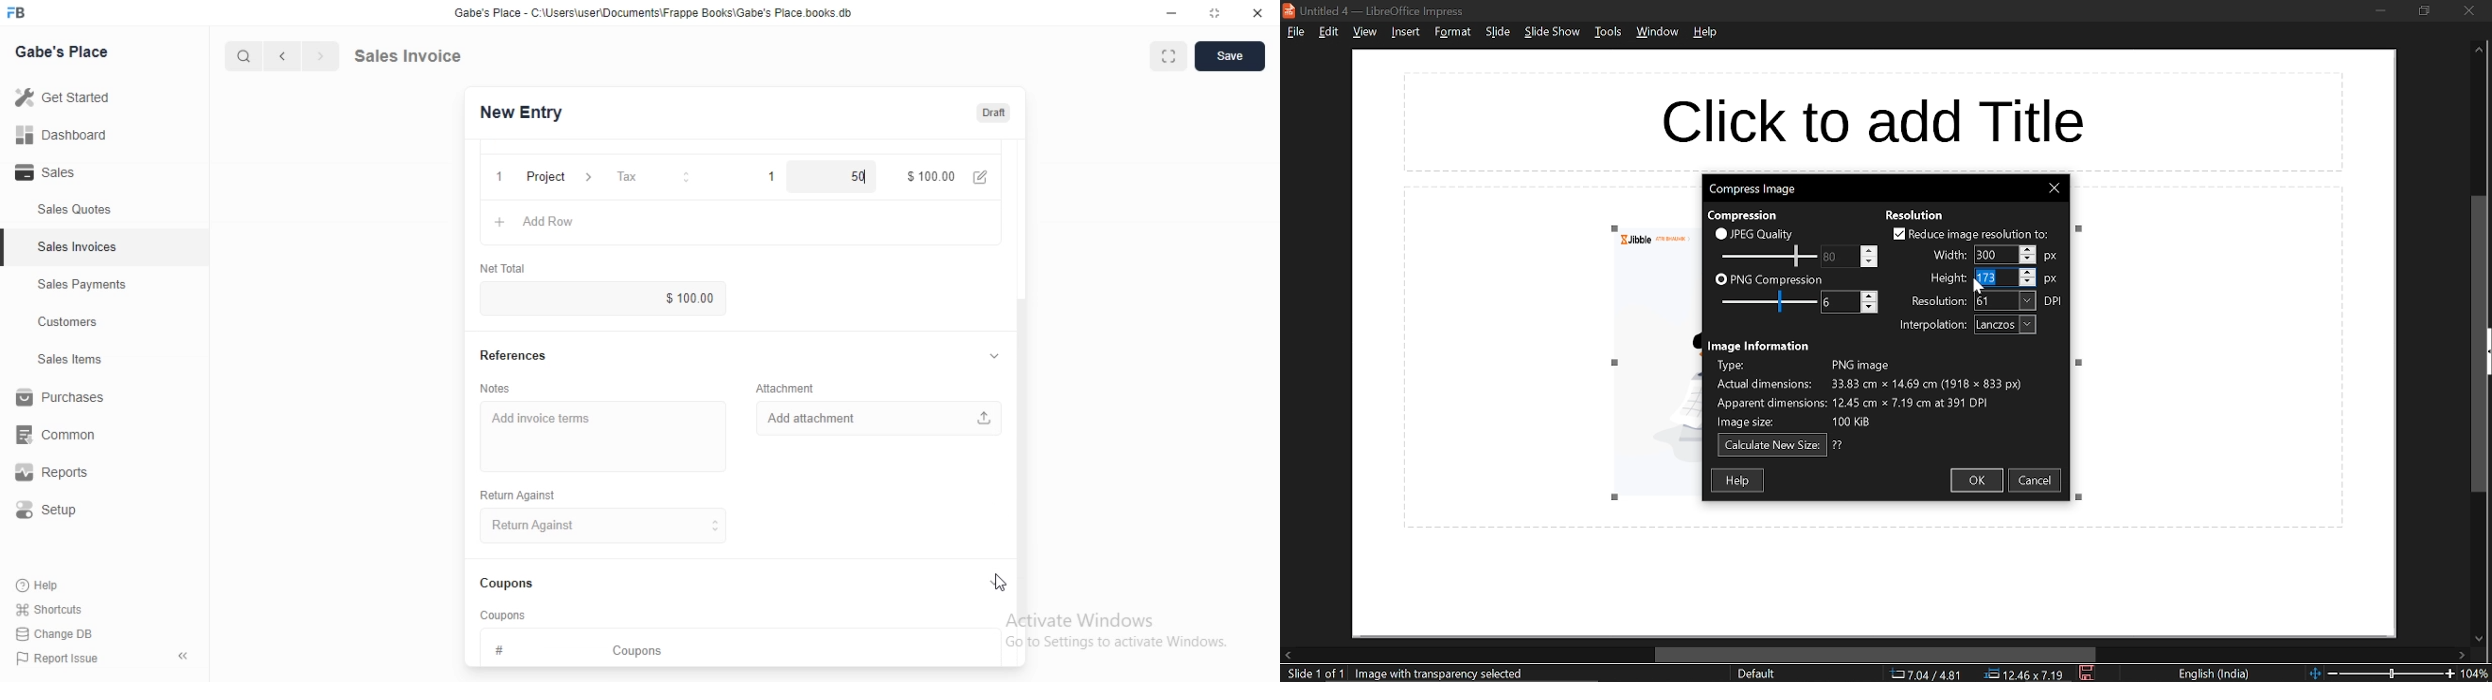  What do you see at coordinates (528, 112) in the screenshot?
I see `New Entry` at bounding box center [528, 112].